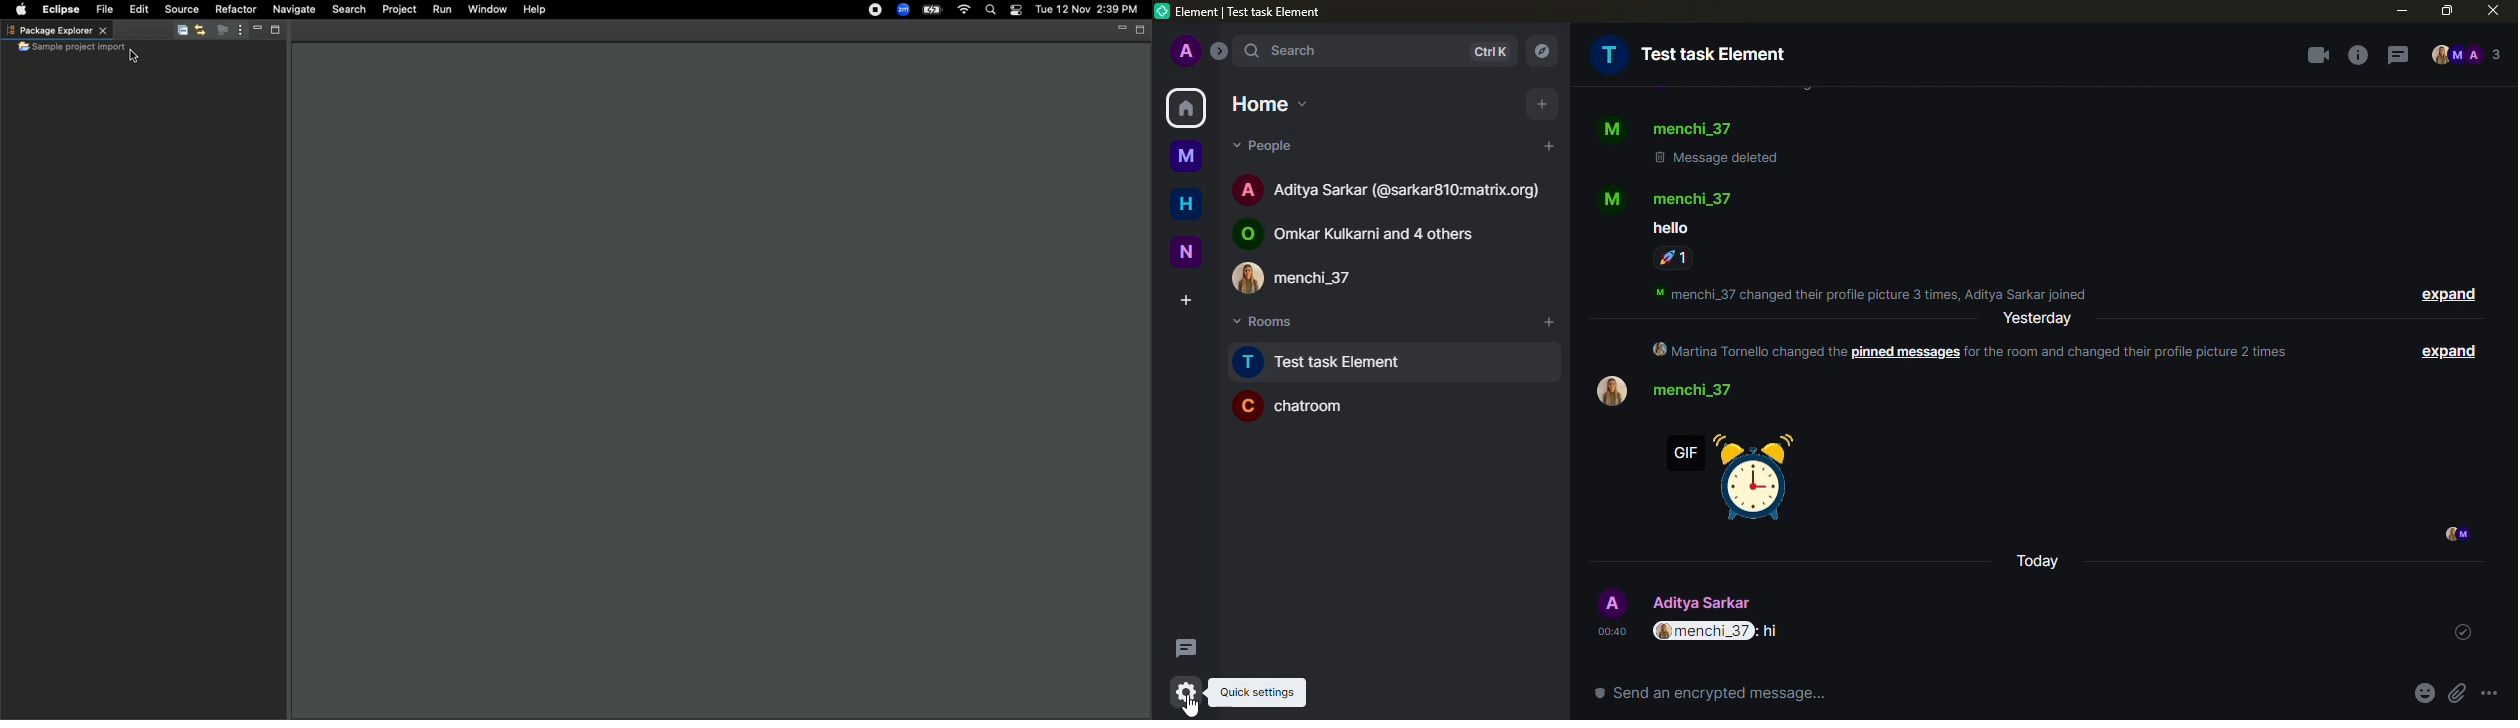 The width and height of the screenshot is (2520, 728). What do you see at coordinates (1668, 228) in the screenshot?
I see `message` at bounding box center [1668, 228].